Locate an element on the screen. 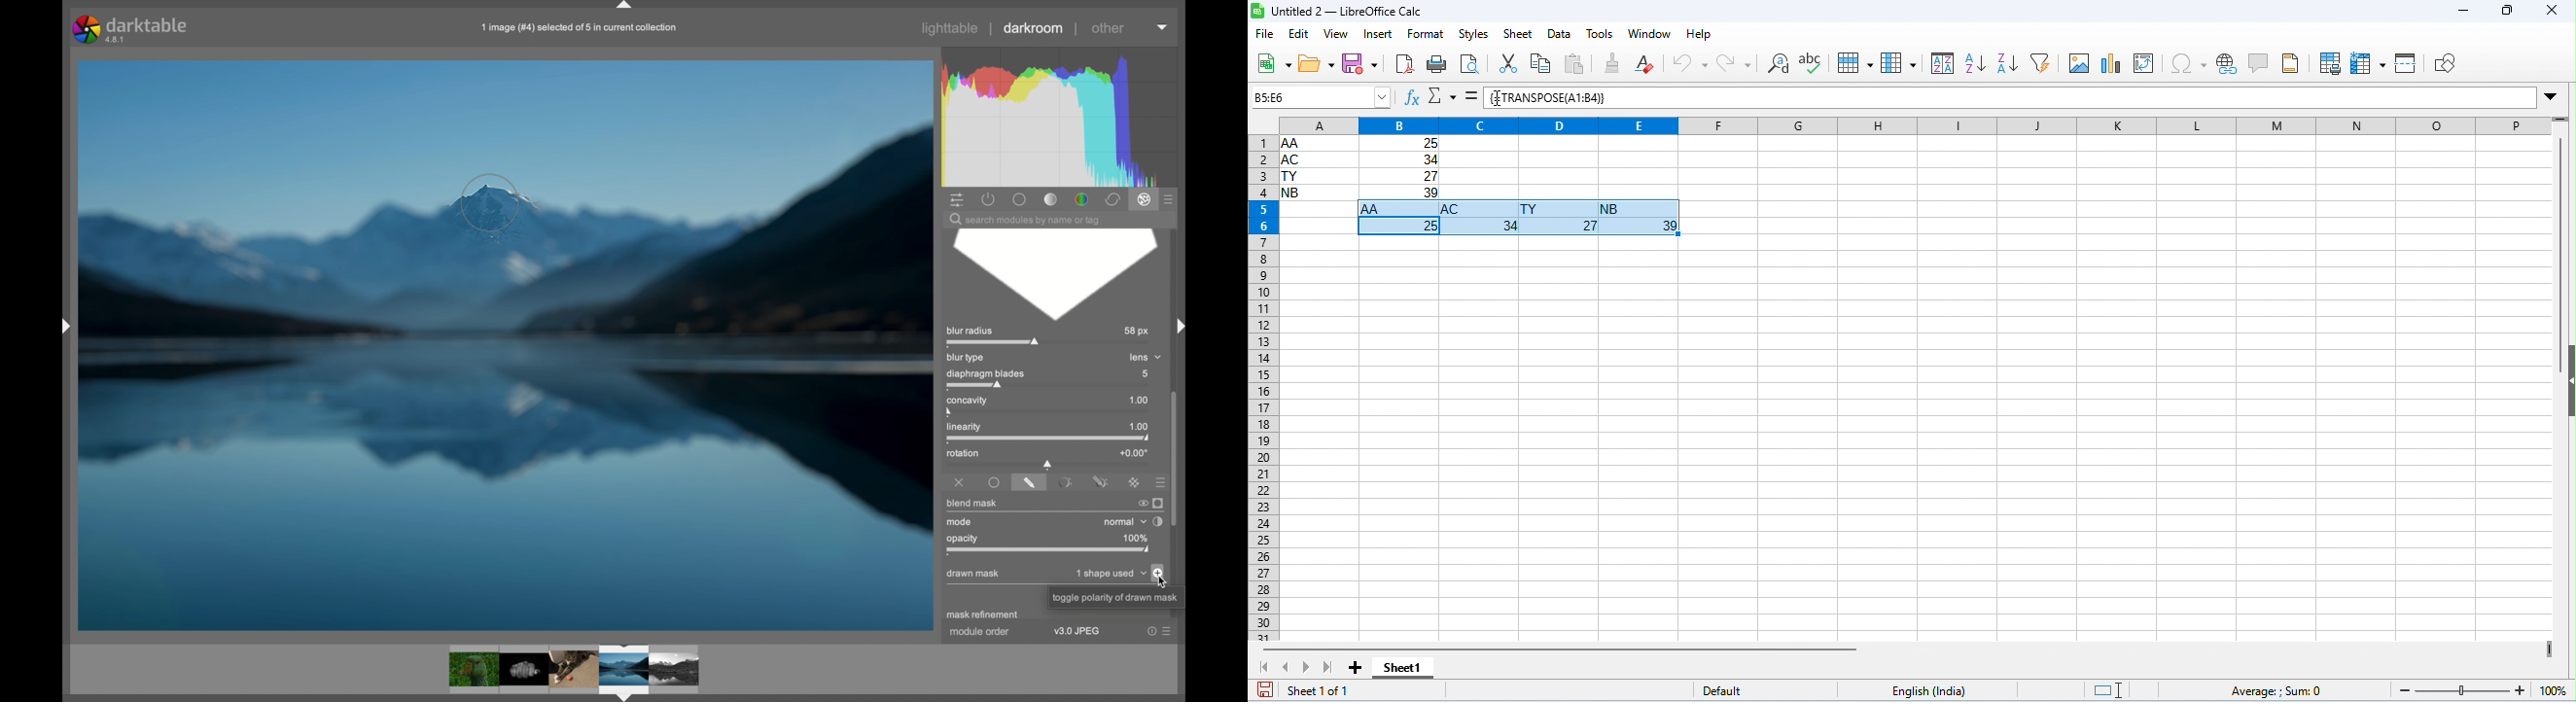  sort is located at coordinates (1942, 63).